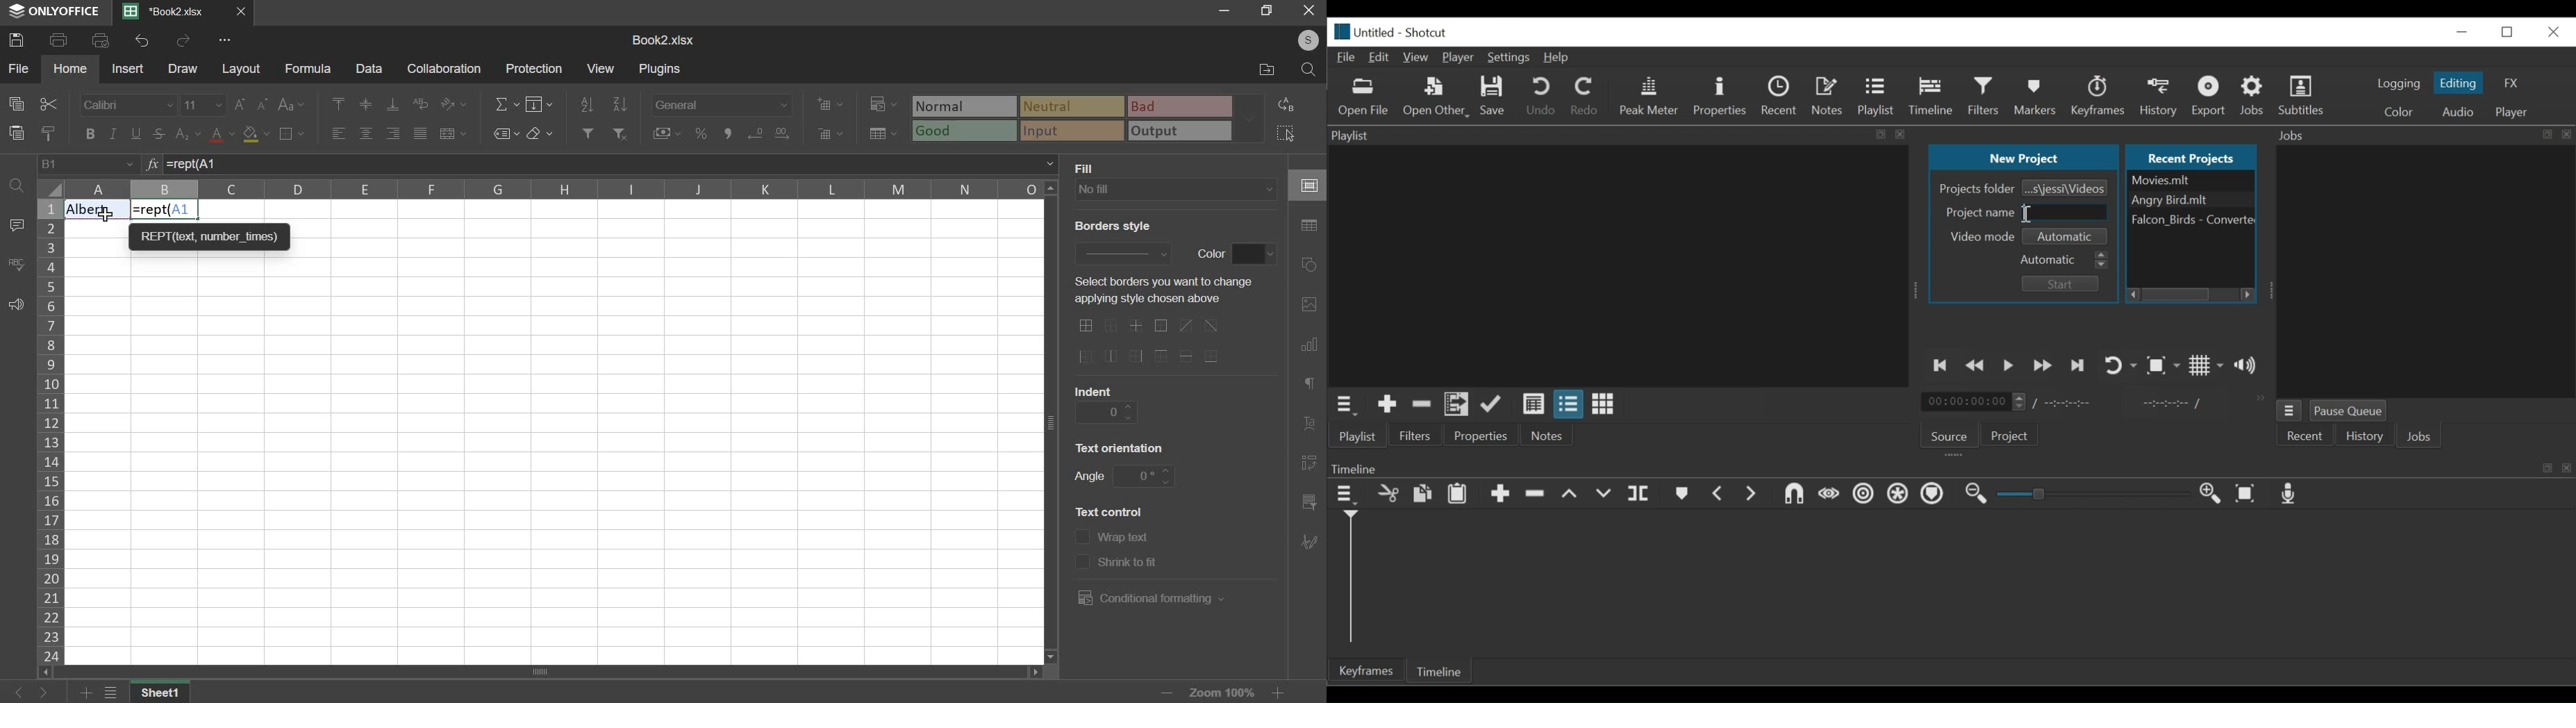 Image resolution: width=2576 pixels, height=728 pixels. Describe the element at coordinates (1386, 493) in the screenshot. I see `Remove cut` at that location.